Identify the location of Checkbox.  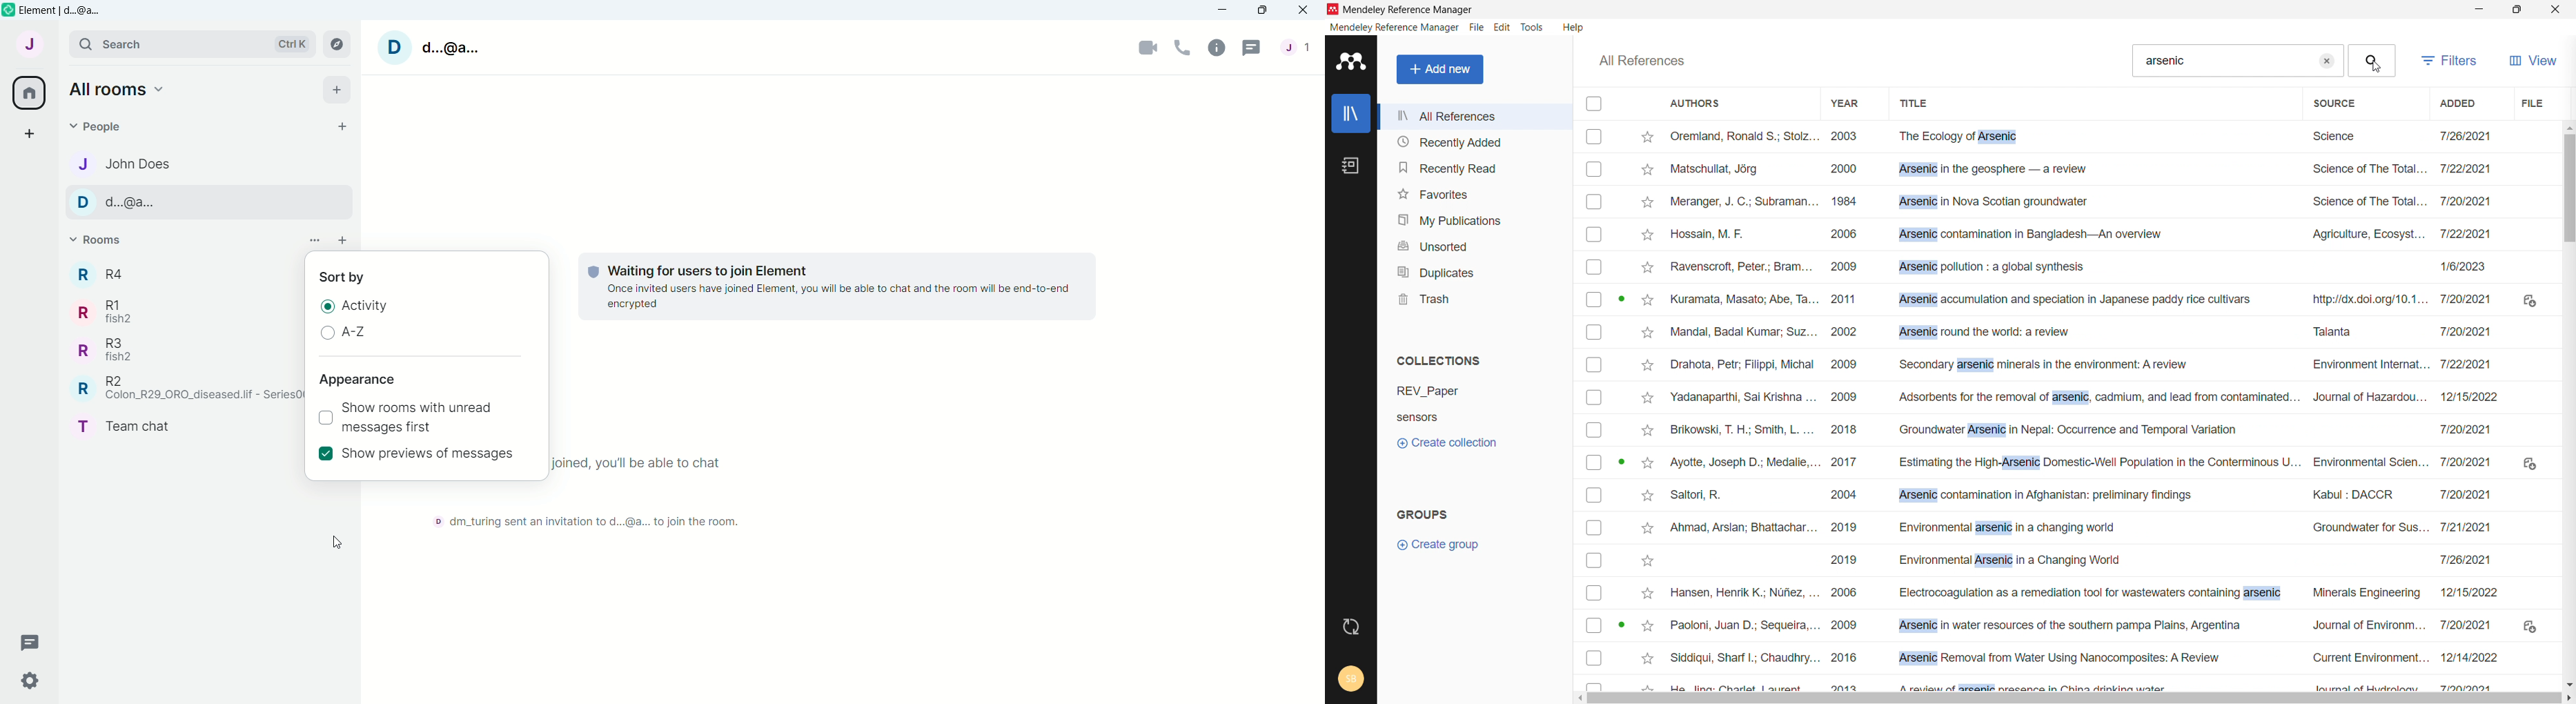
(1596, 529).